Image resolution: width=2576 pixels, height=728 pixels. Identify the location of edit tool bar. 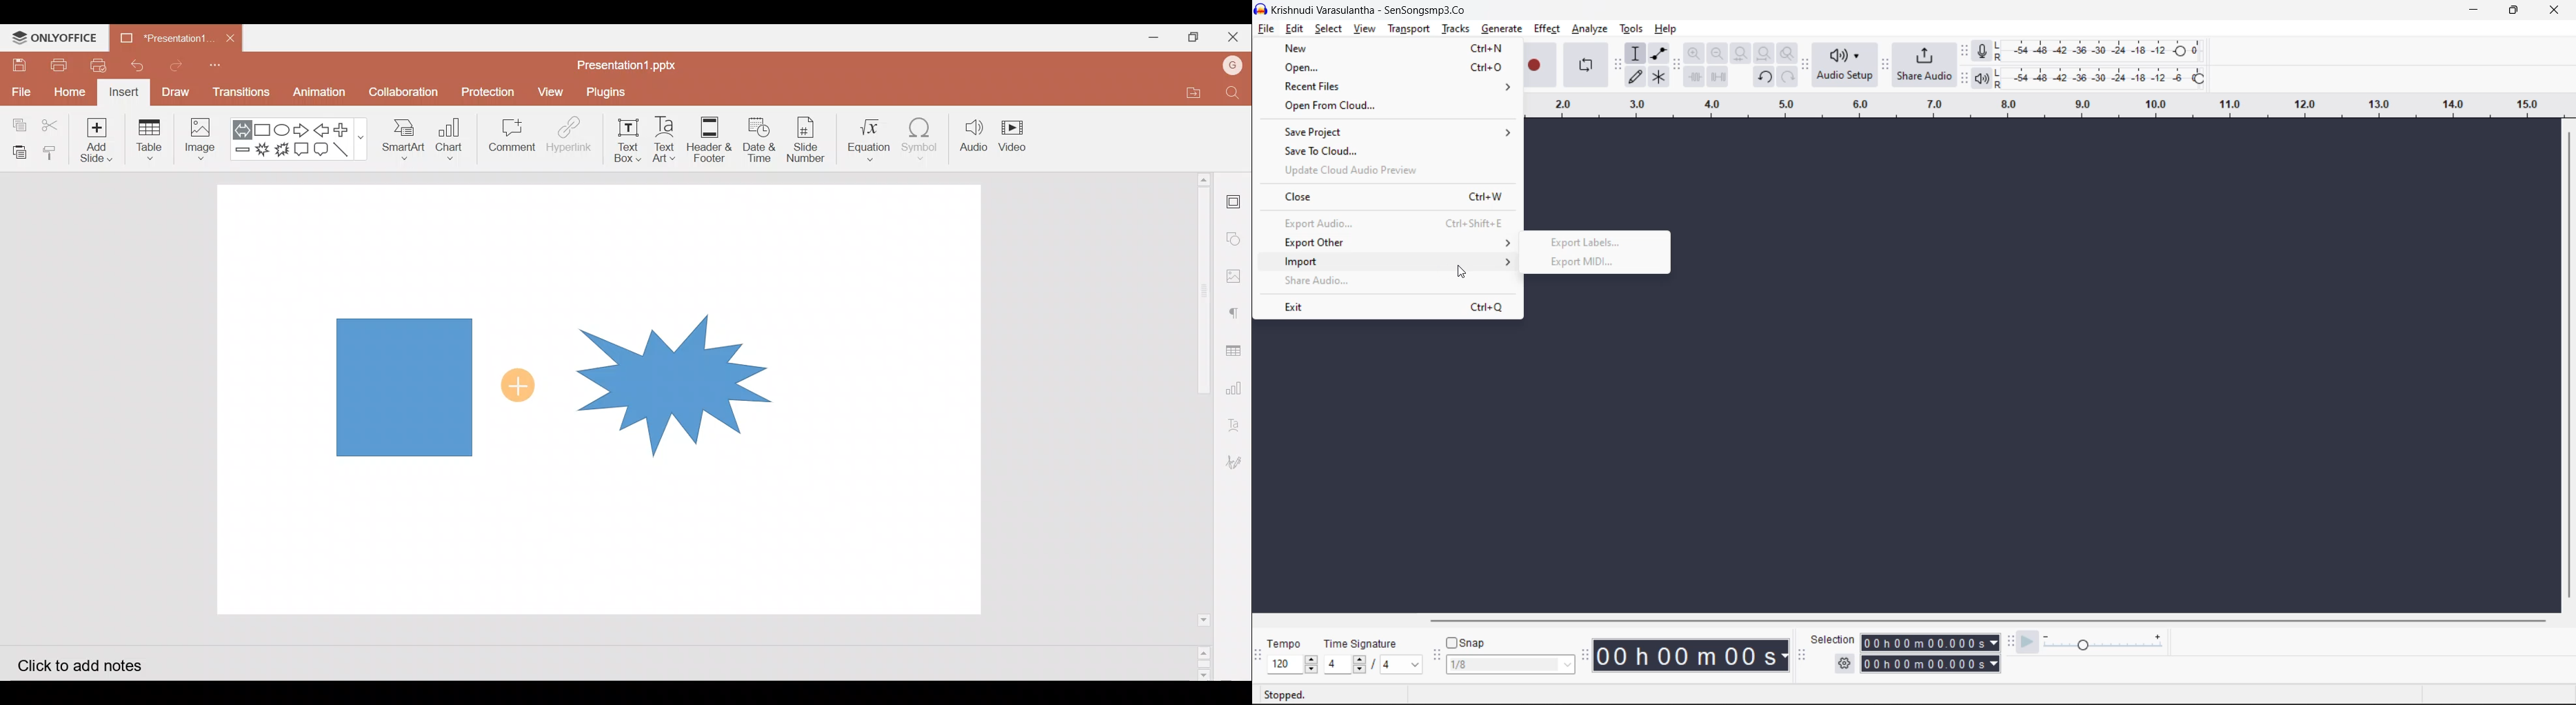
(1675, 65).